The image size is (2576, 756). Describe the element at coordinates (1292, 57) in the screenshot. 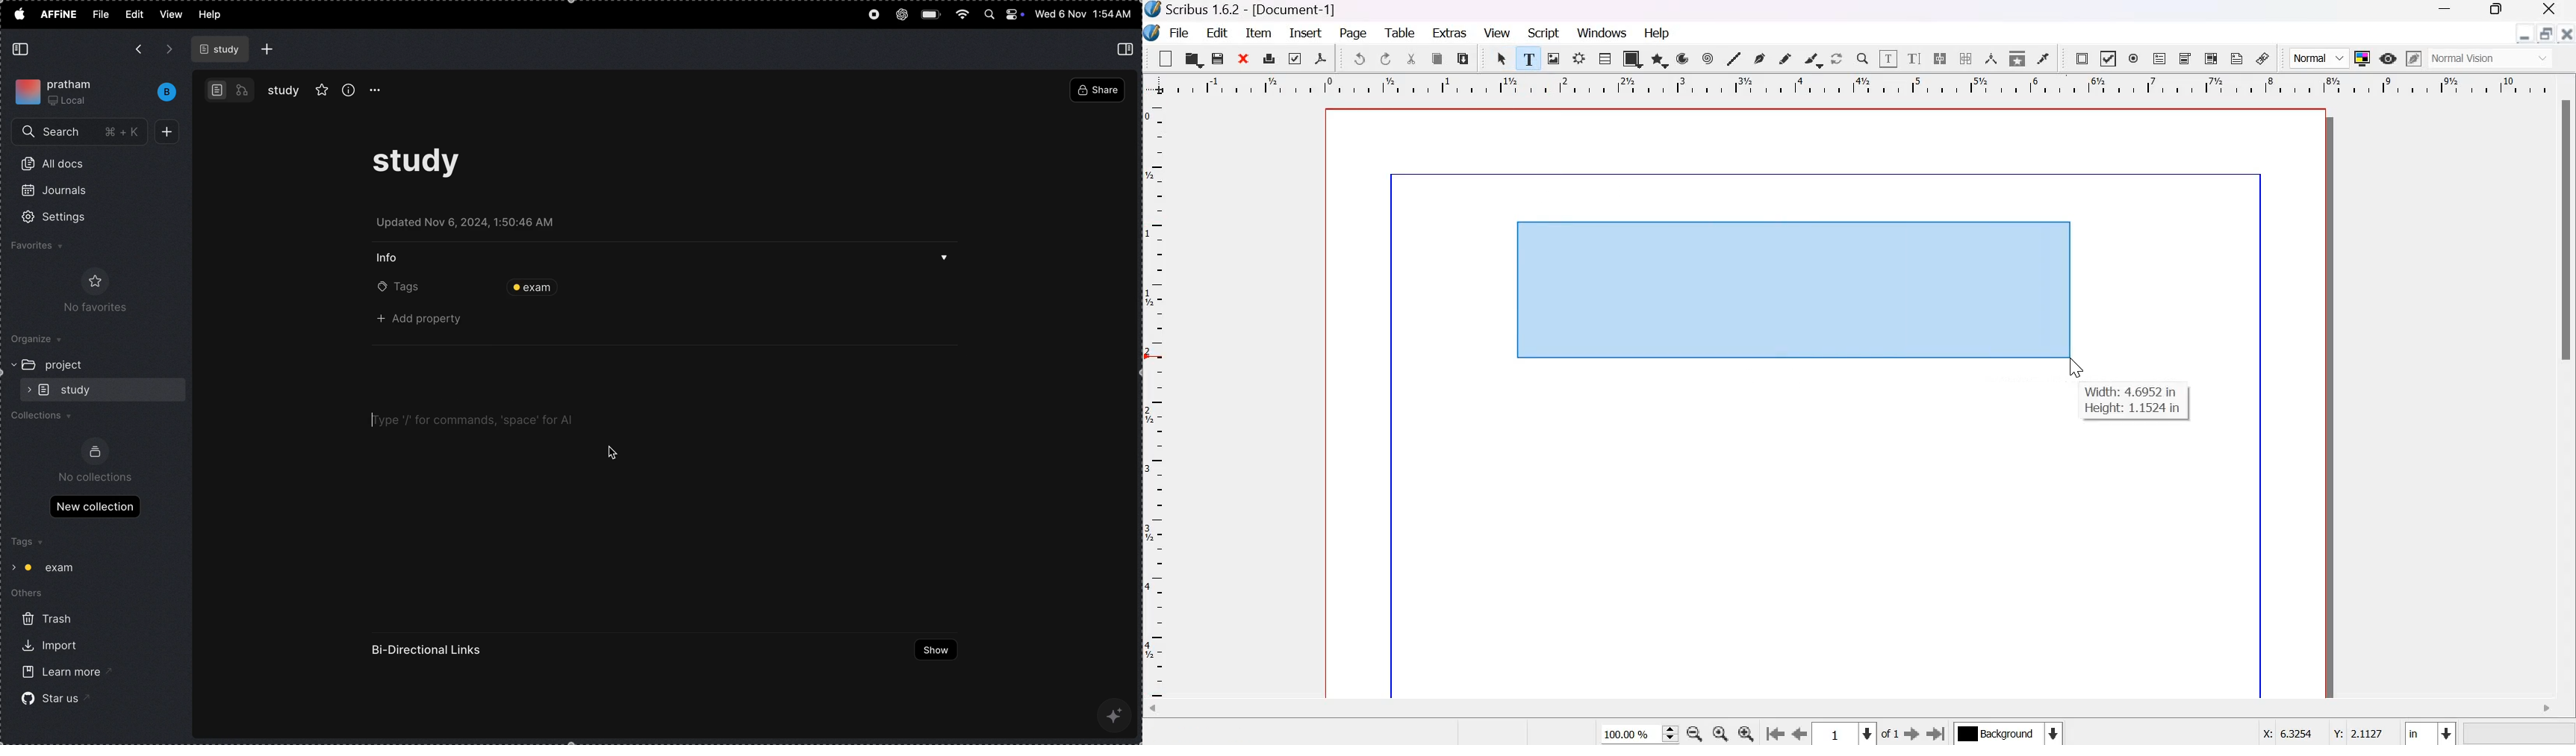

I see `preflight verifier` at that location.